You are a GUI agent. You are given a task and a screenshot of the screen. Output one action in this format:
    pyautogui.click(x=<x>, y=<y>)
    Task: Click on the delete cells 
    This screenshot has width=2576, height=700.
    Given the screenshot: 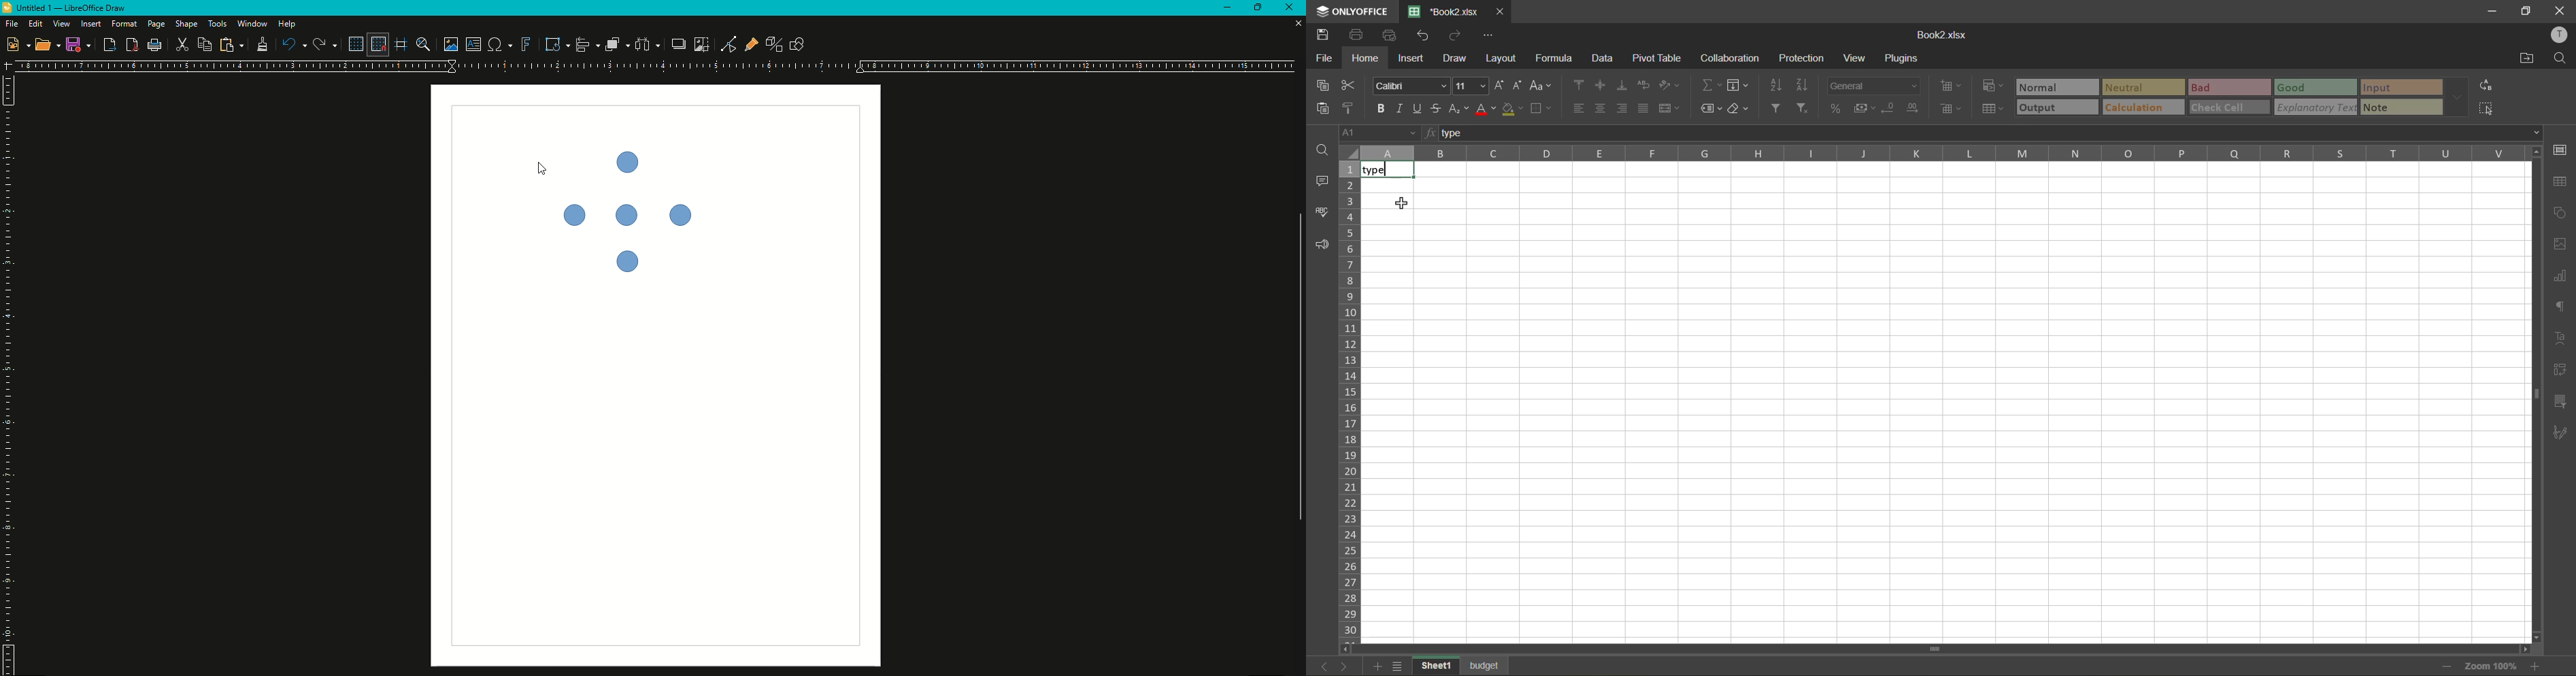 What is the action you would take?
    pyautogui.click(x=1950, y=109)
    